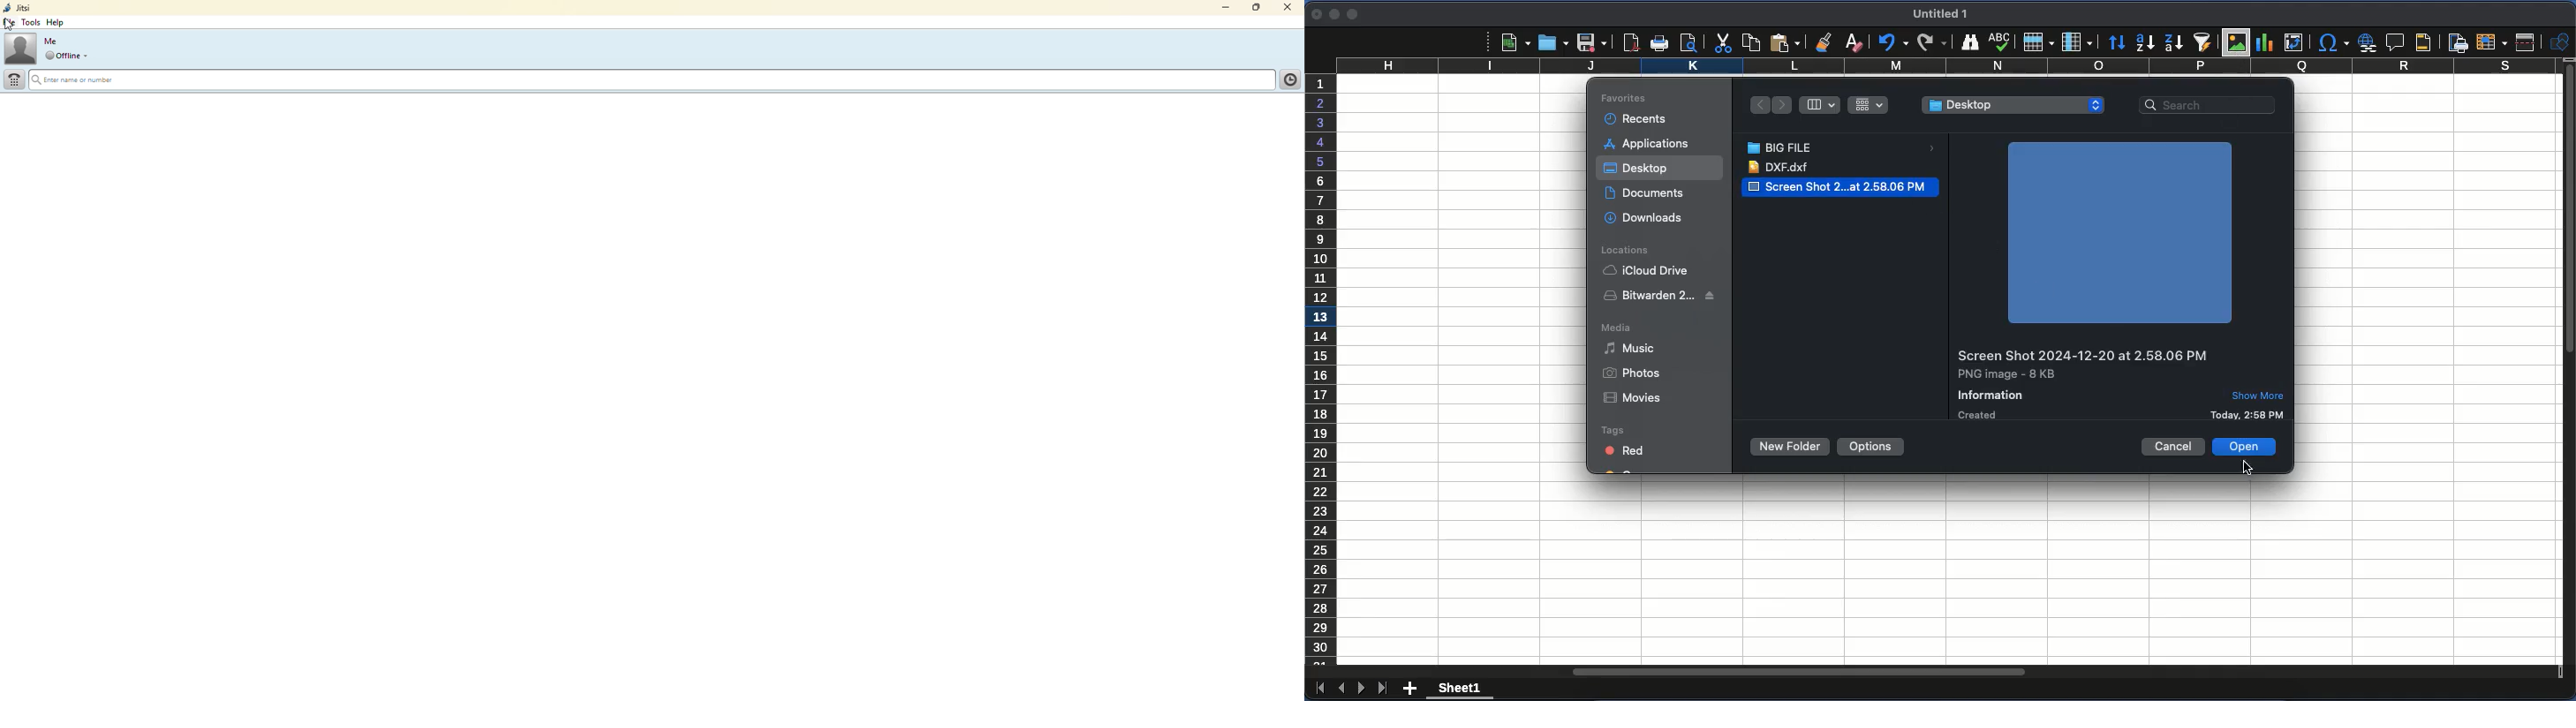 Image resolution: width=2576 pixels, height=728 pixels. I want to click on back, so click(1758, 105).